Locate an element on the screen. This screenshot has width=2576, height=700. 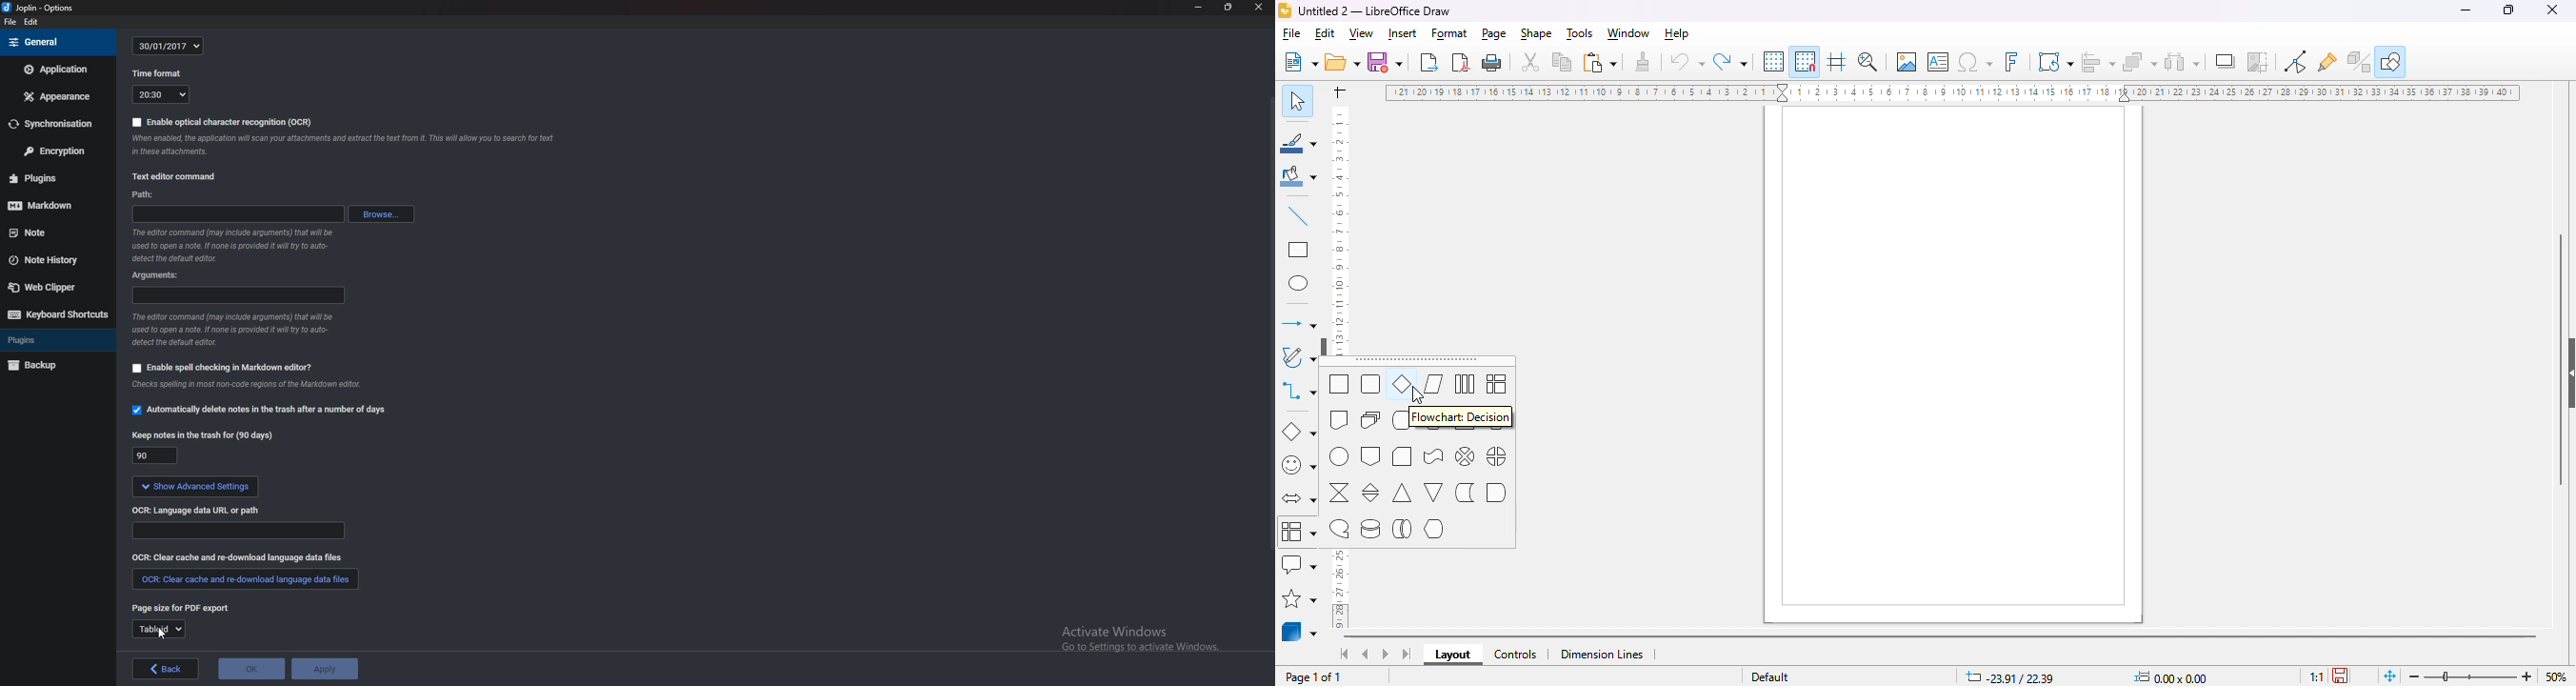
paste is located at coordinates (1600, 62).